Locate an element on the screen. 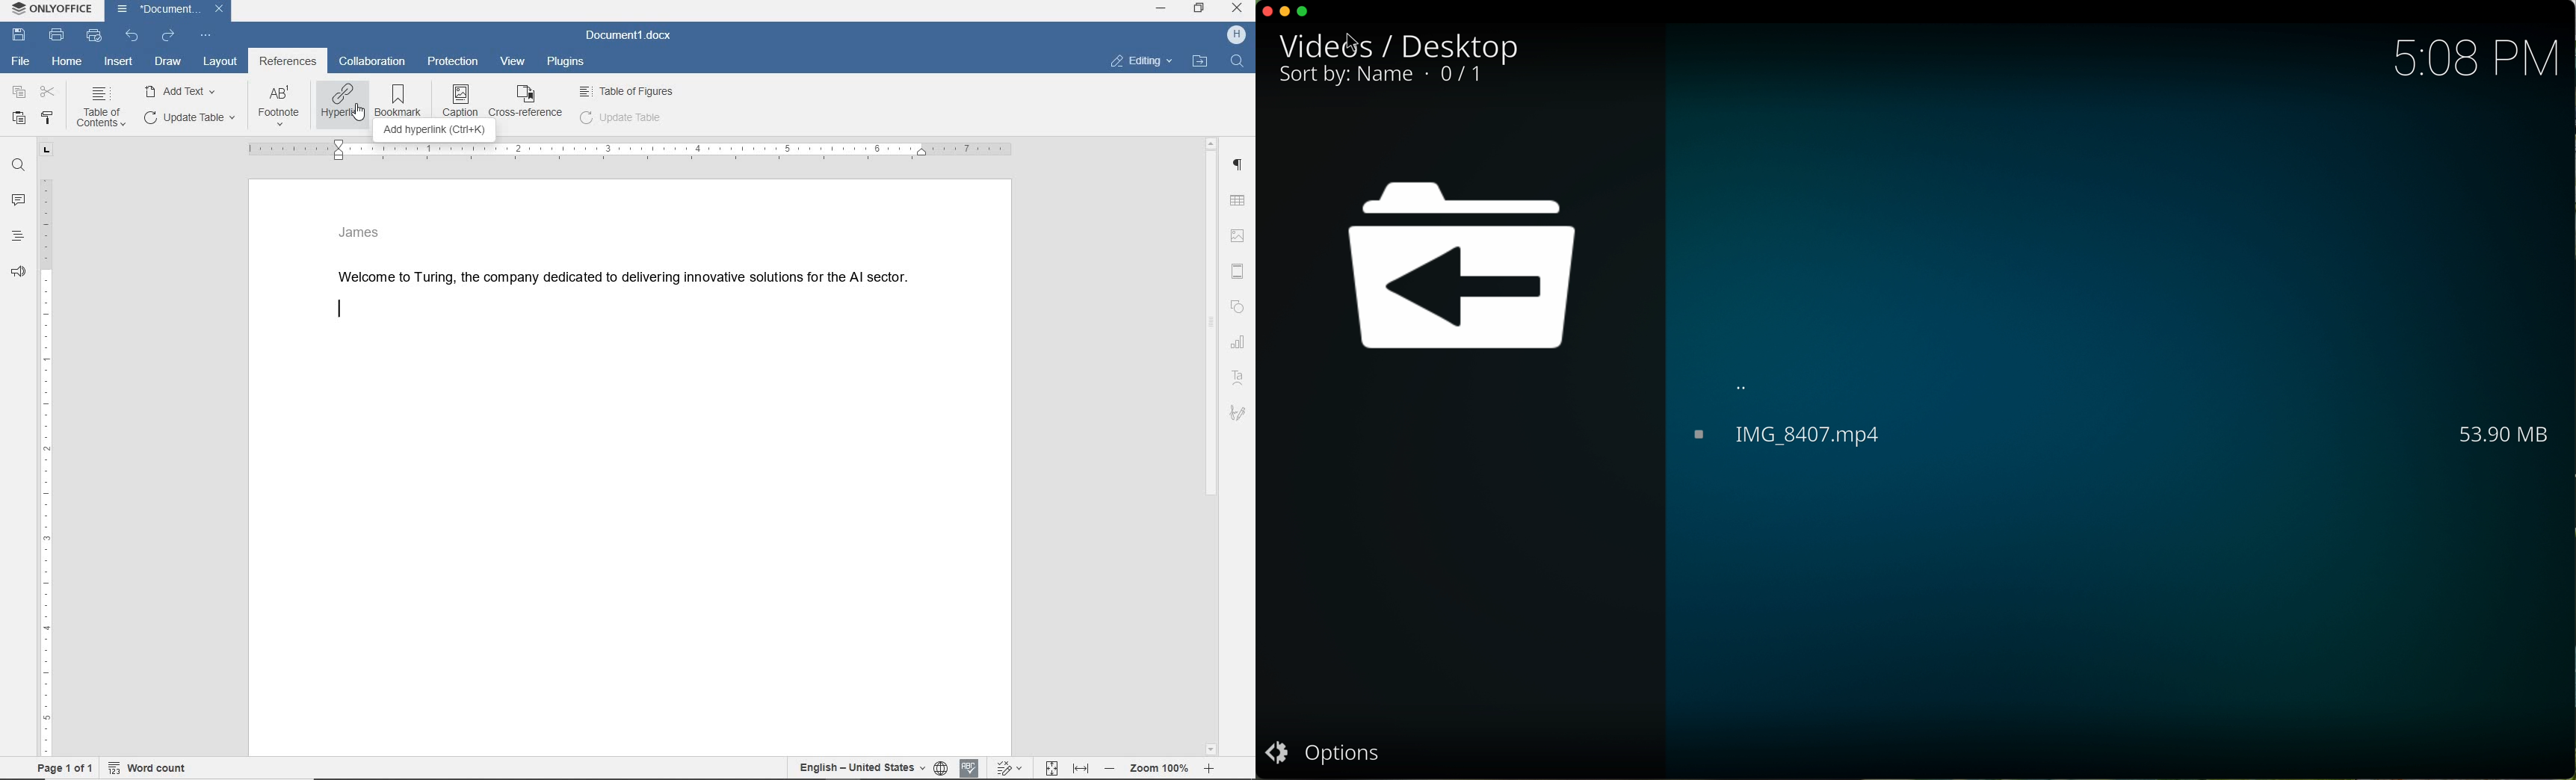 The width and height of the screenshot is (2576, 784). track changes is located at coordinates (1010, 768).